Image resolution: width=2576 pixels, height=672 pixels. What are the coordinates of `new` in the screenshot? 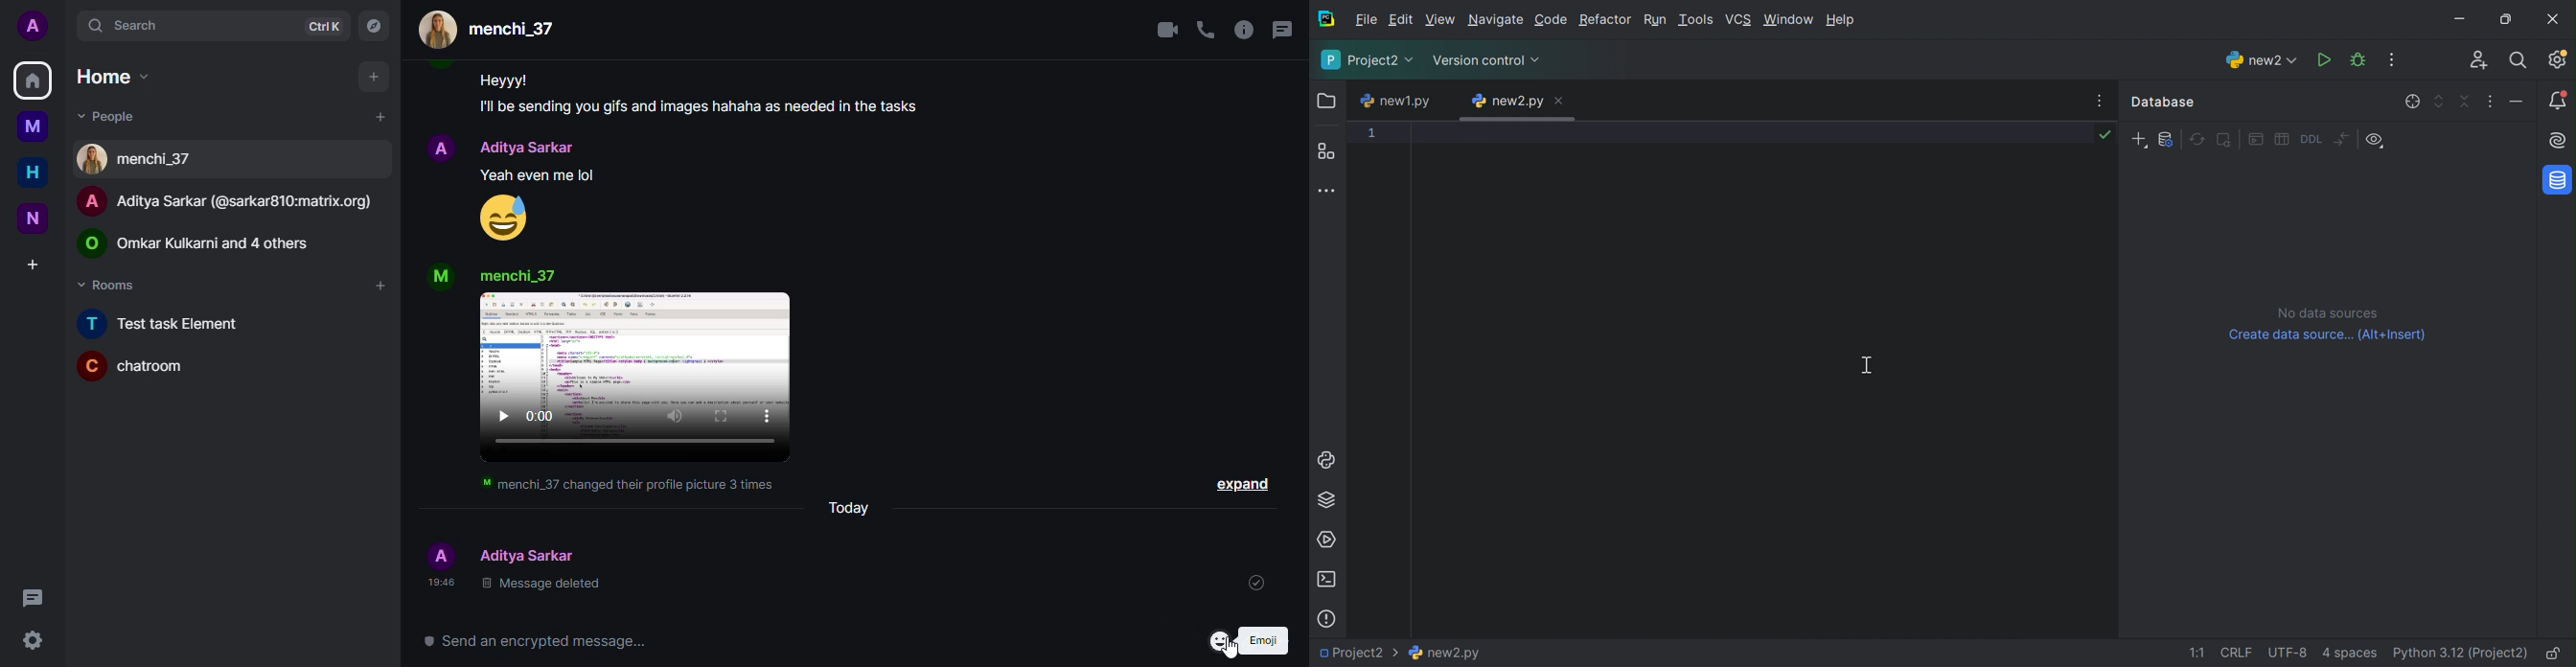 It's located at (33, 219).